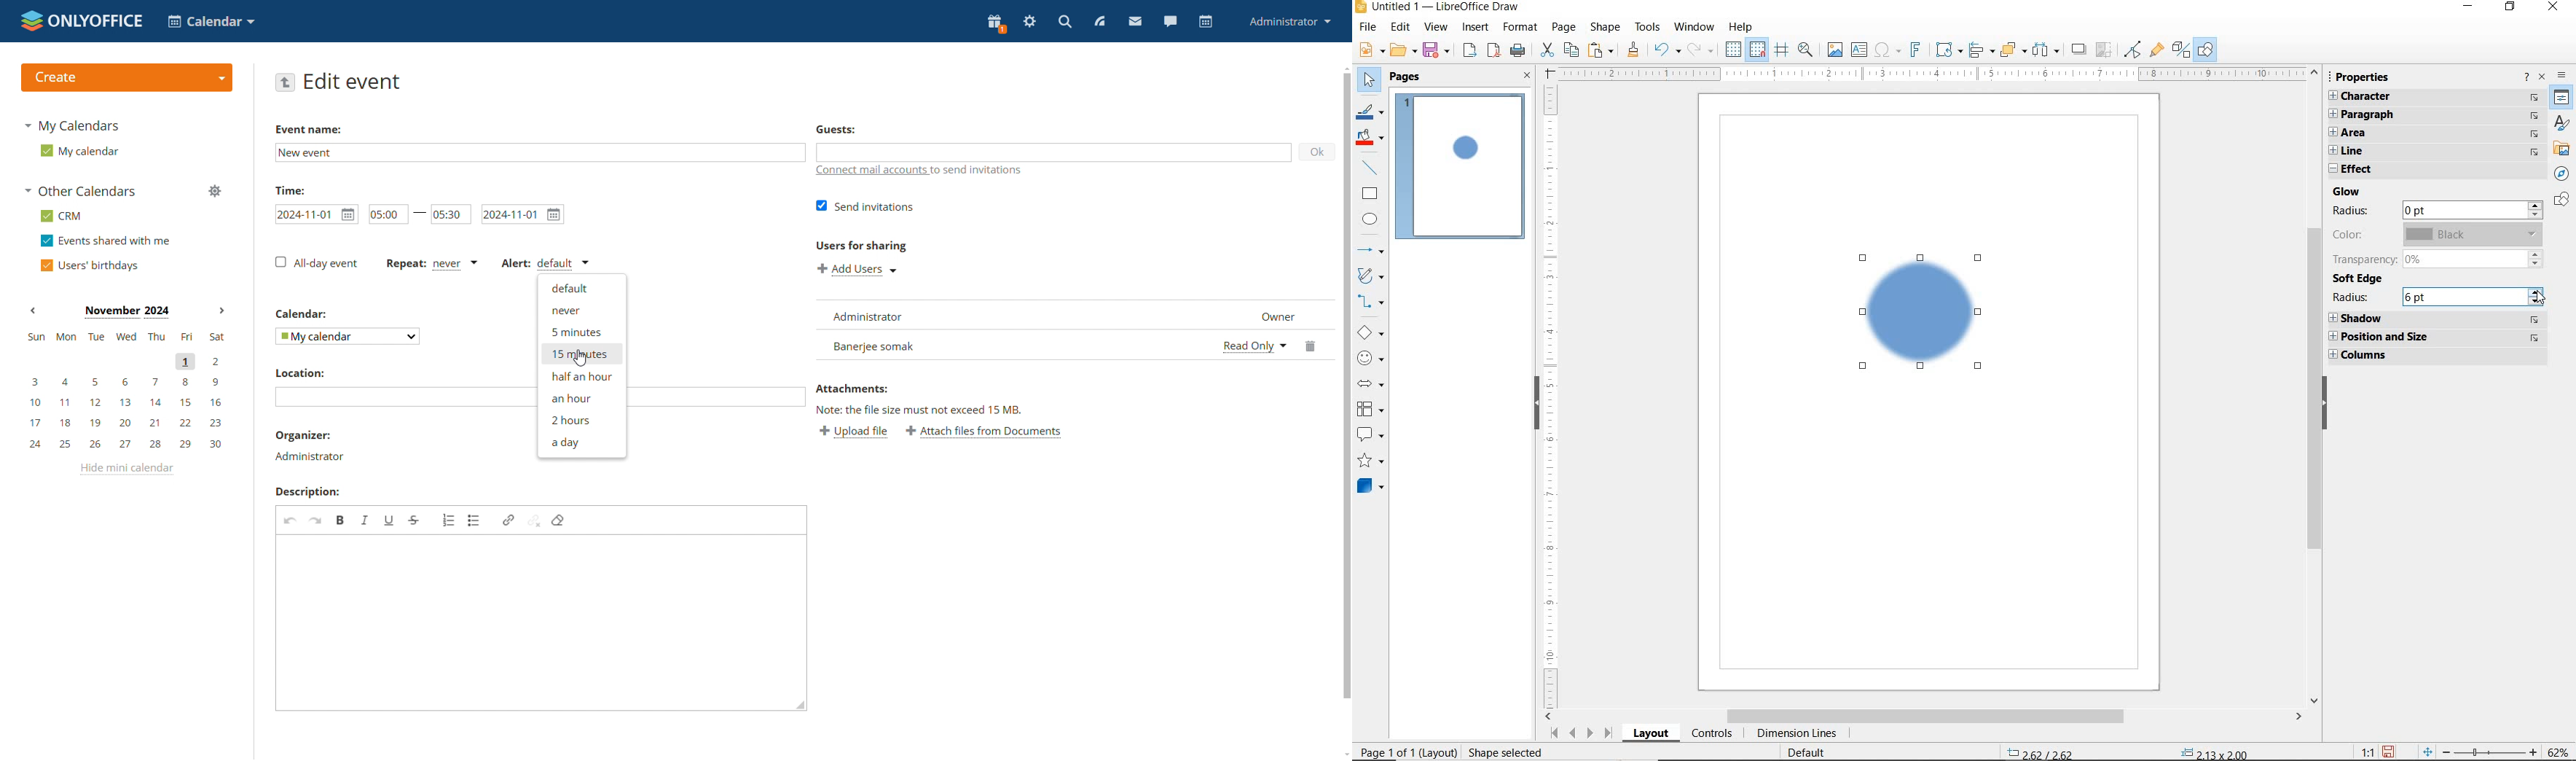  What do you see at coordinates (1547, 50) in the screenshot?
I see `CUT` at bounding box center [1547, 50].